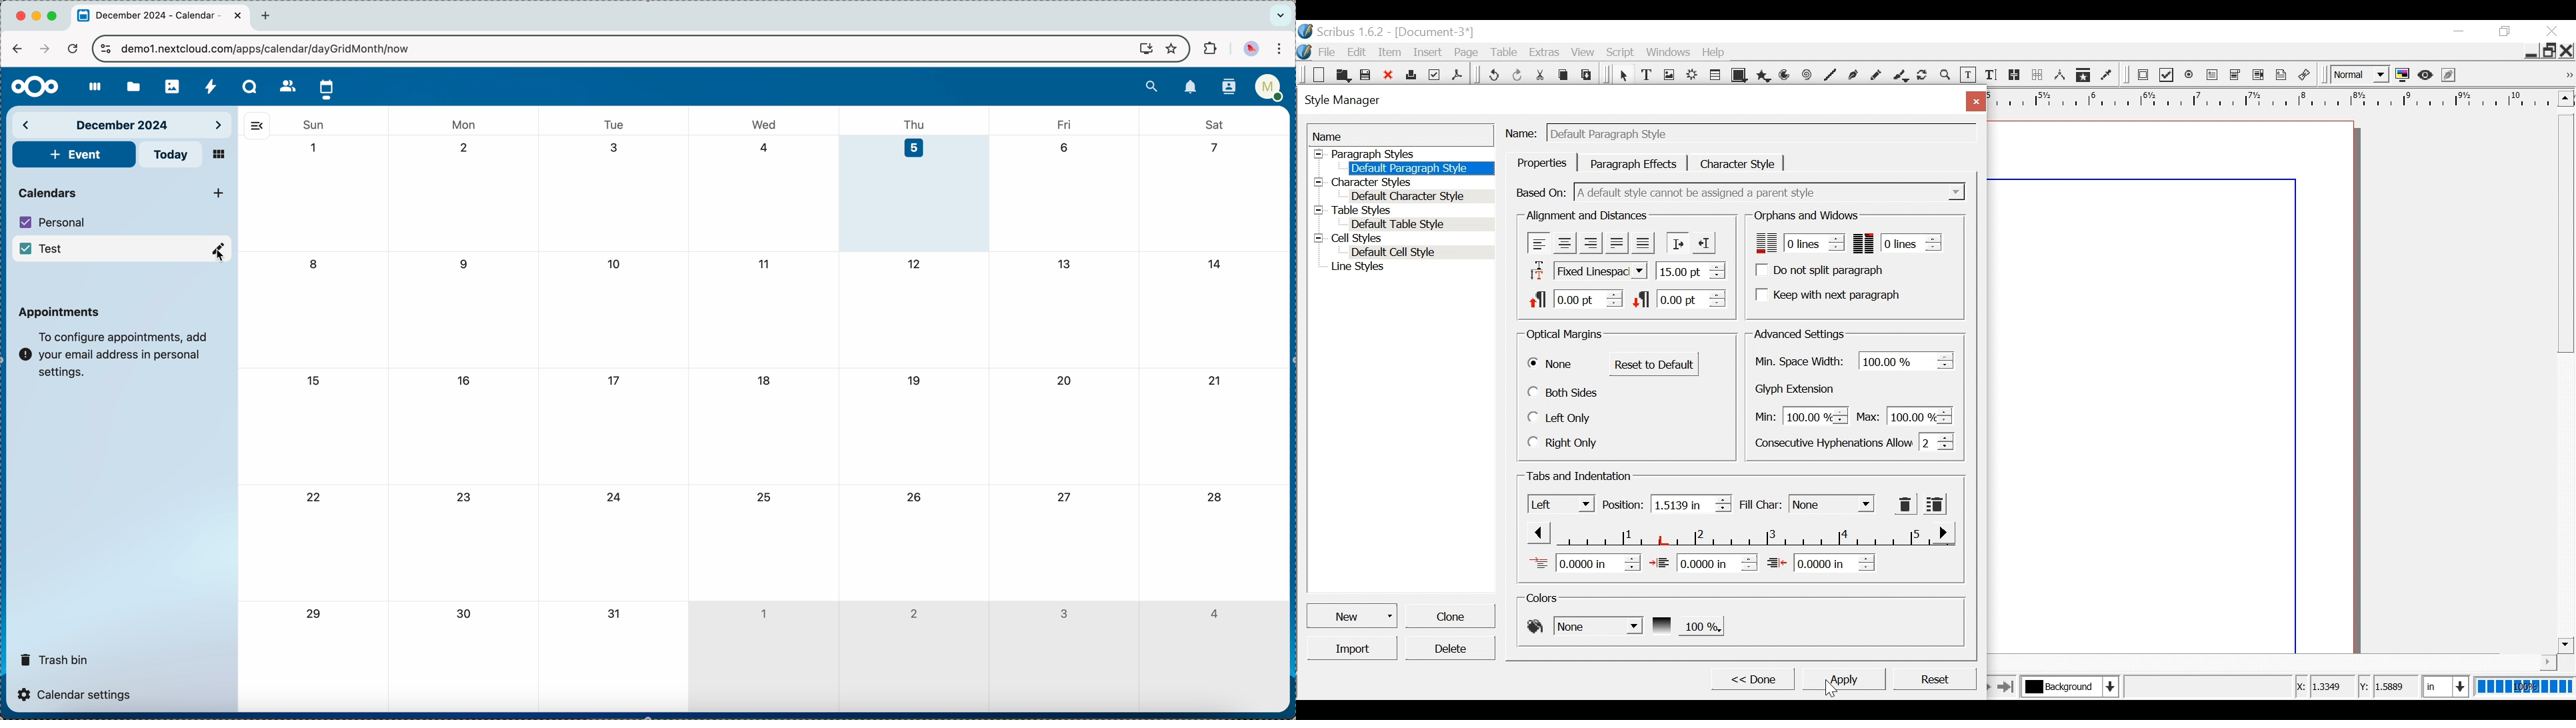 Image resolution: width=2576 pixels, height=728 pixels. What do you see at coordinates (916, 194) in the screenshot?
I see `day 5 selected` at bounding box center [916, 194].